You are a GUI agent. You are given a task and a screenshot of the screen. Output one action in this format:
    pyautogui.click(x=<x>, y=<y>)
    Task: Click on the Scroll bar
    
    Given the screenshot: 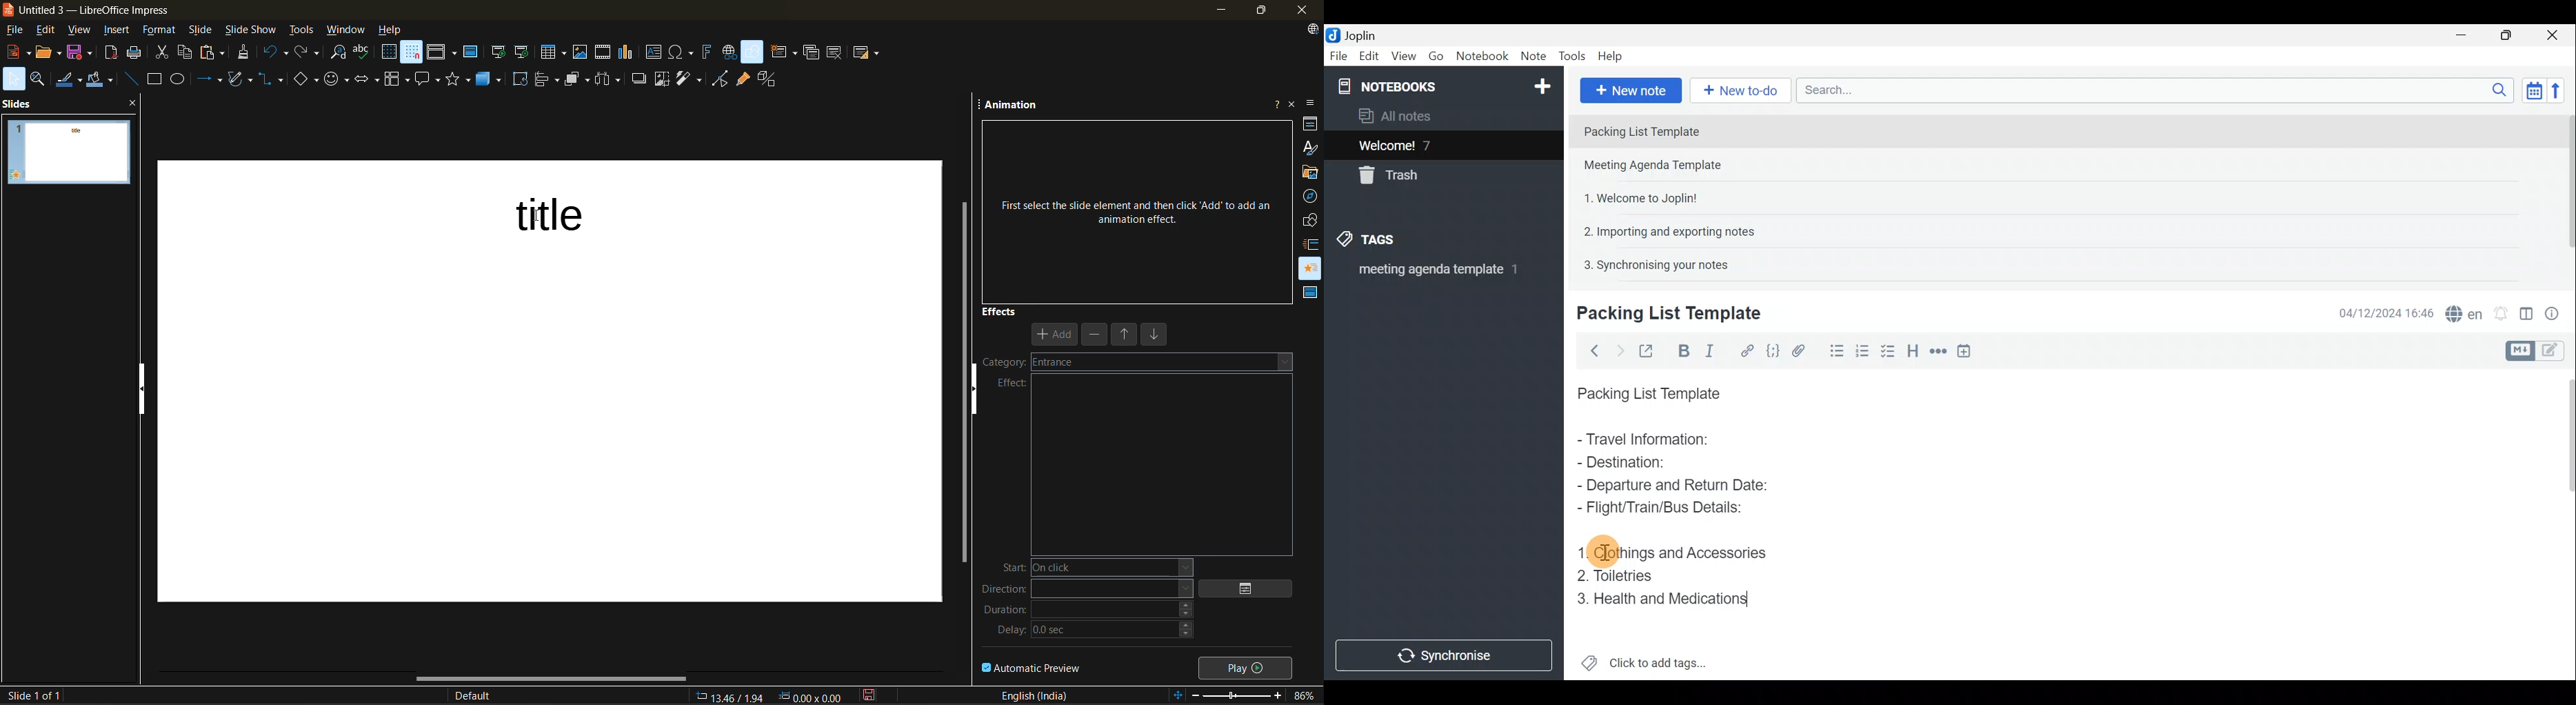 What is the action you would take?
    pyautogui.click(x=2565, y=523)
    